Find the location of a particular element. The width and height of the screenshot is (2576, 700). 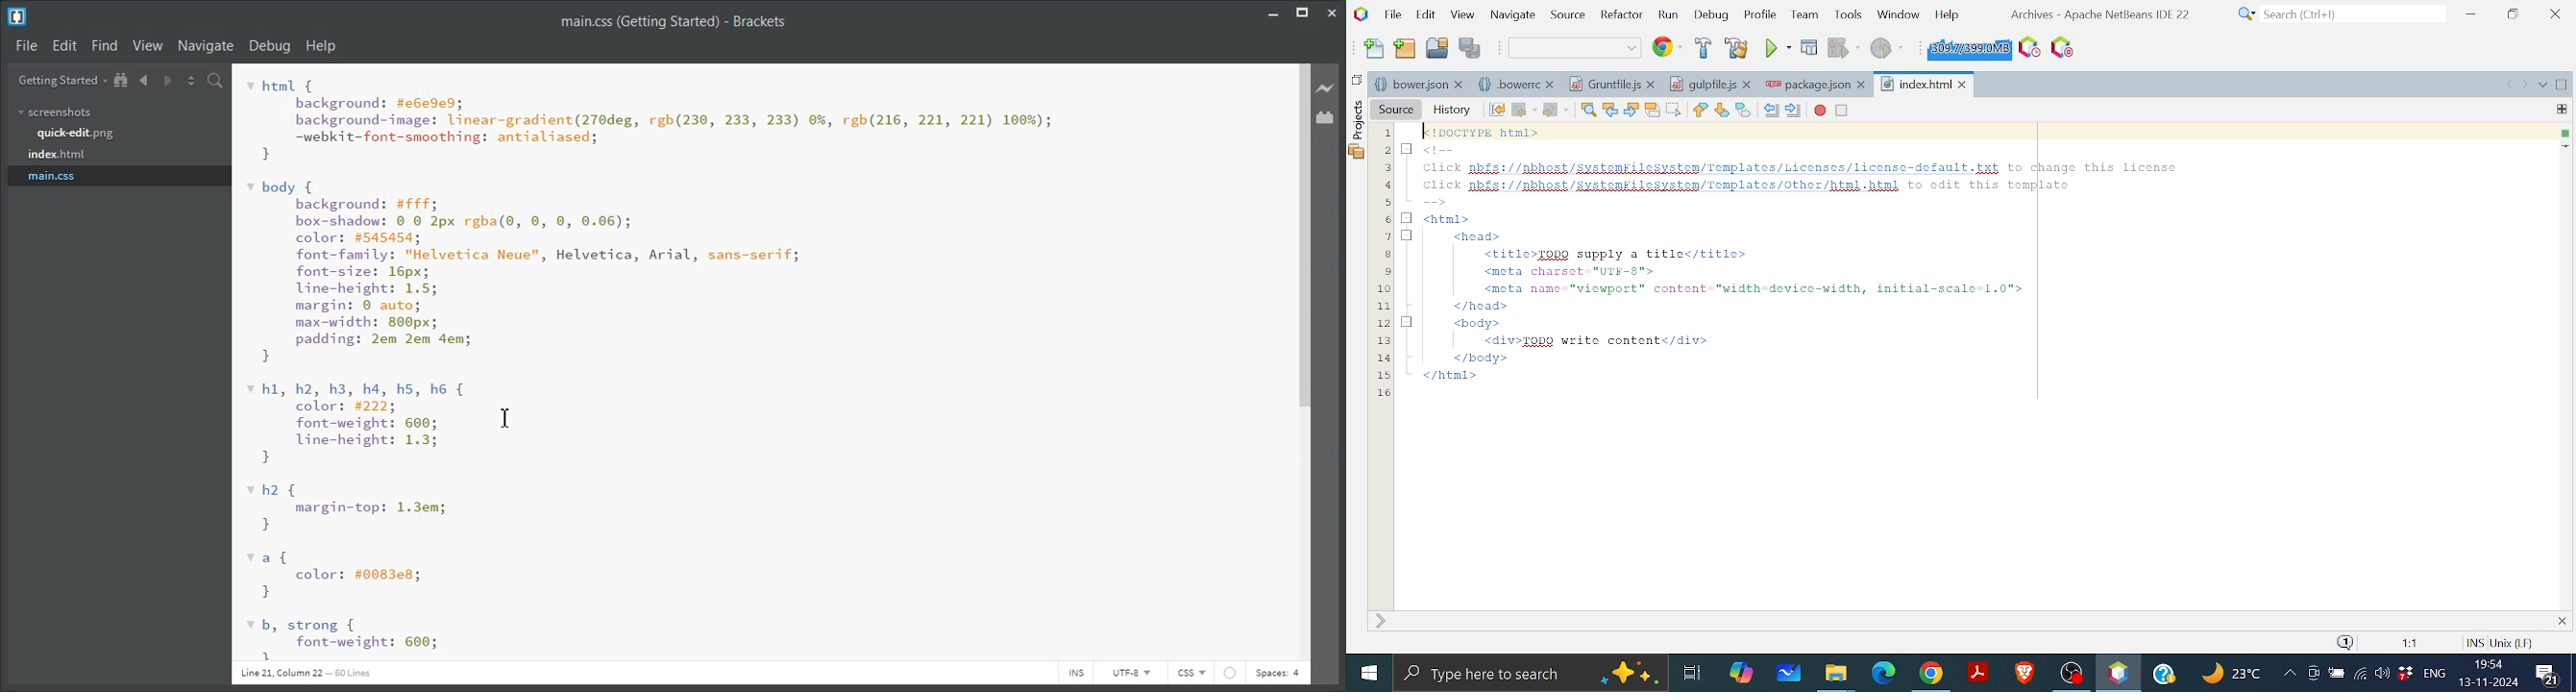

Task view is located at coordinates (1691, 670).